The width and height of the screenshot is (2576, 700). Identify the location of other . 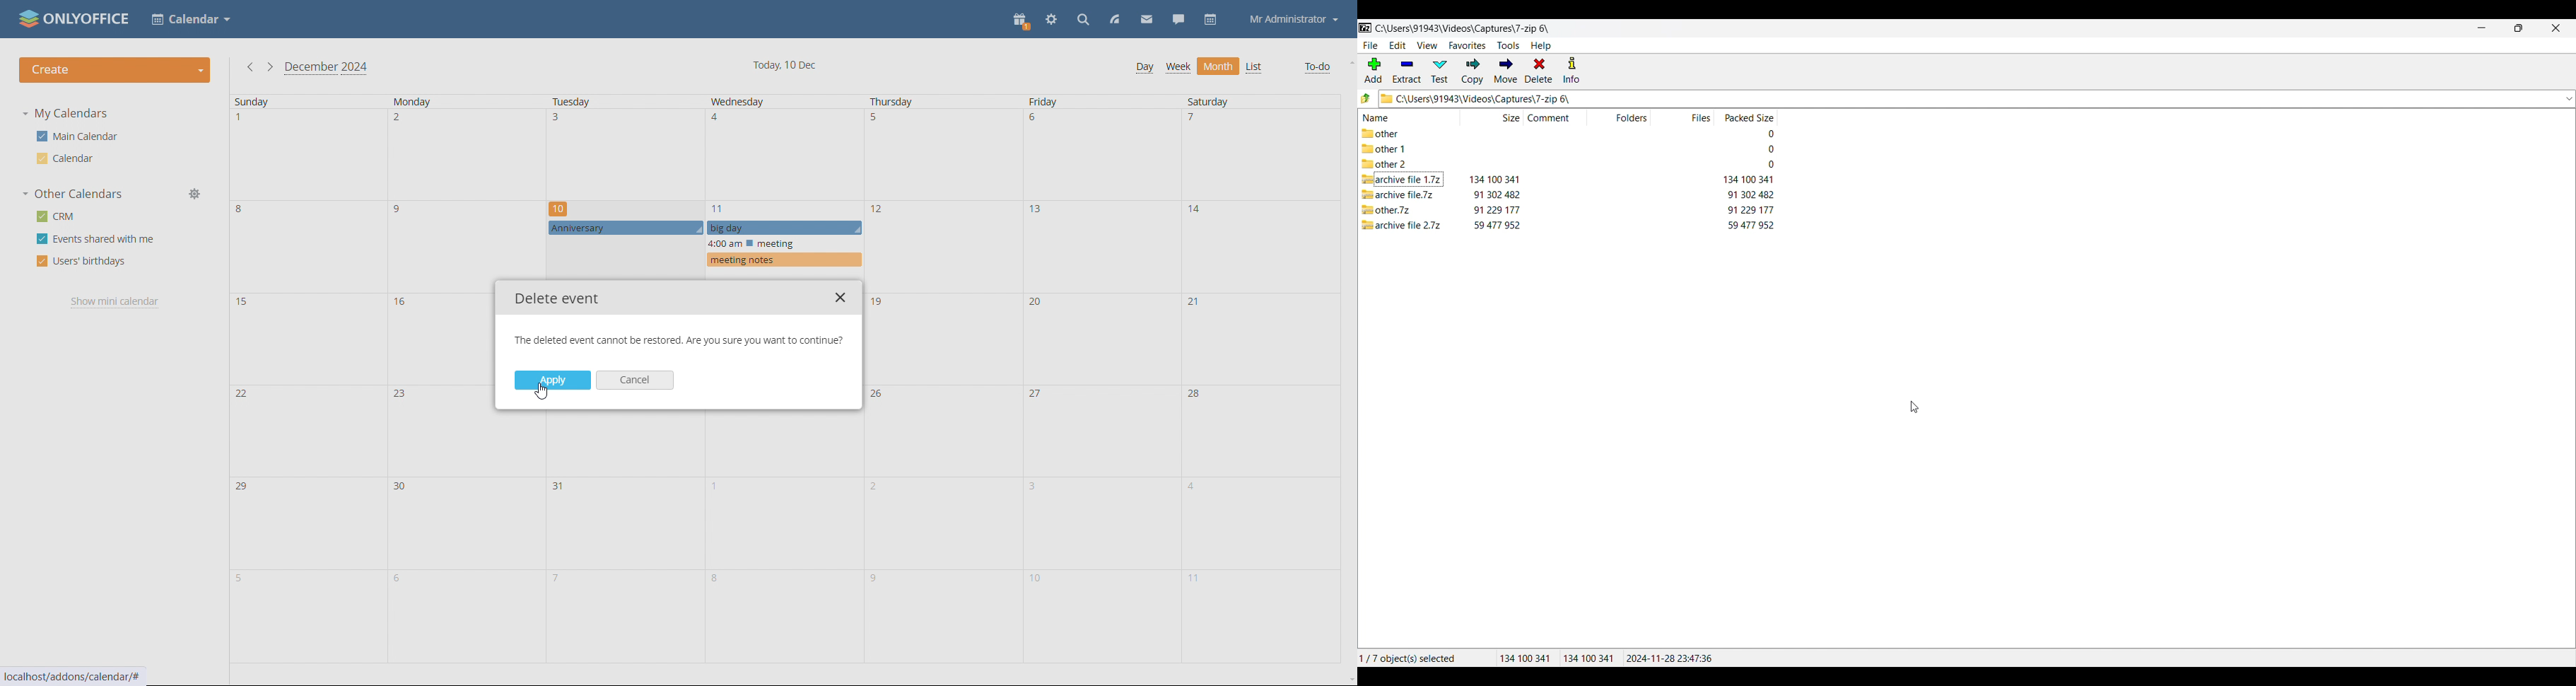
(1389, 133).